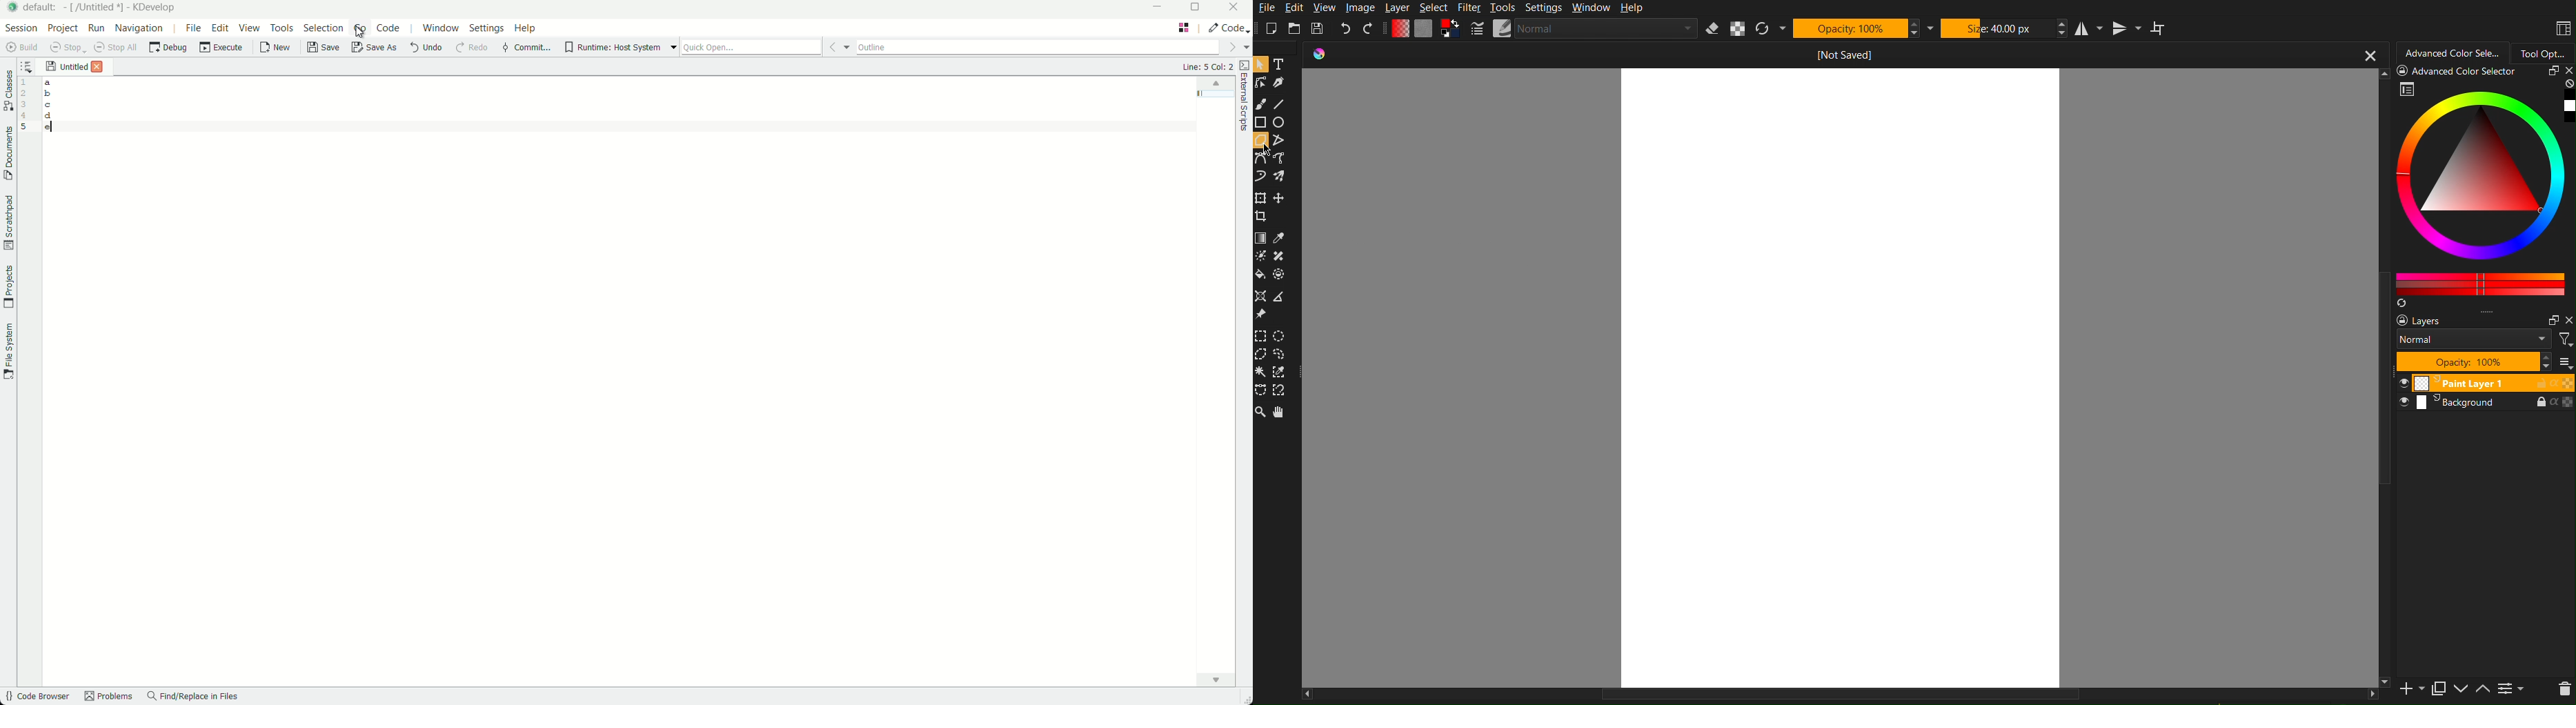 The width and height of the screenshot is (2576, 728). What do you see at coordinates (1280, 237) in the screenshot?
I see `sample a color from the image or current layer` at bounding box center [1280, 237].